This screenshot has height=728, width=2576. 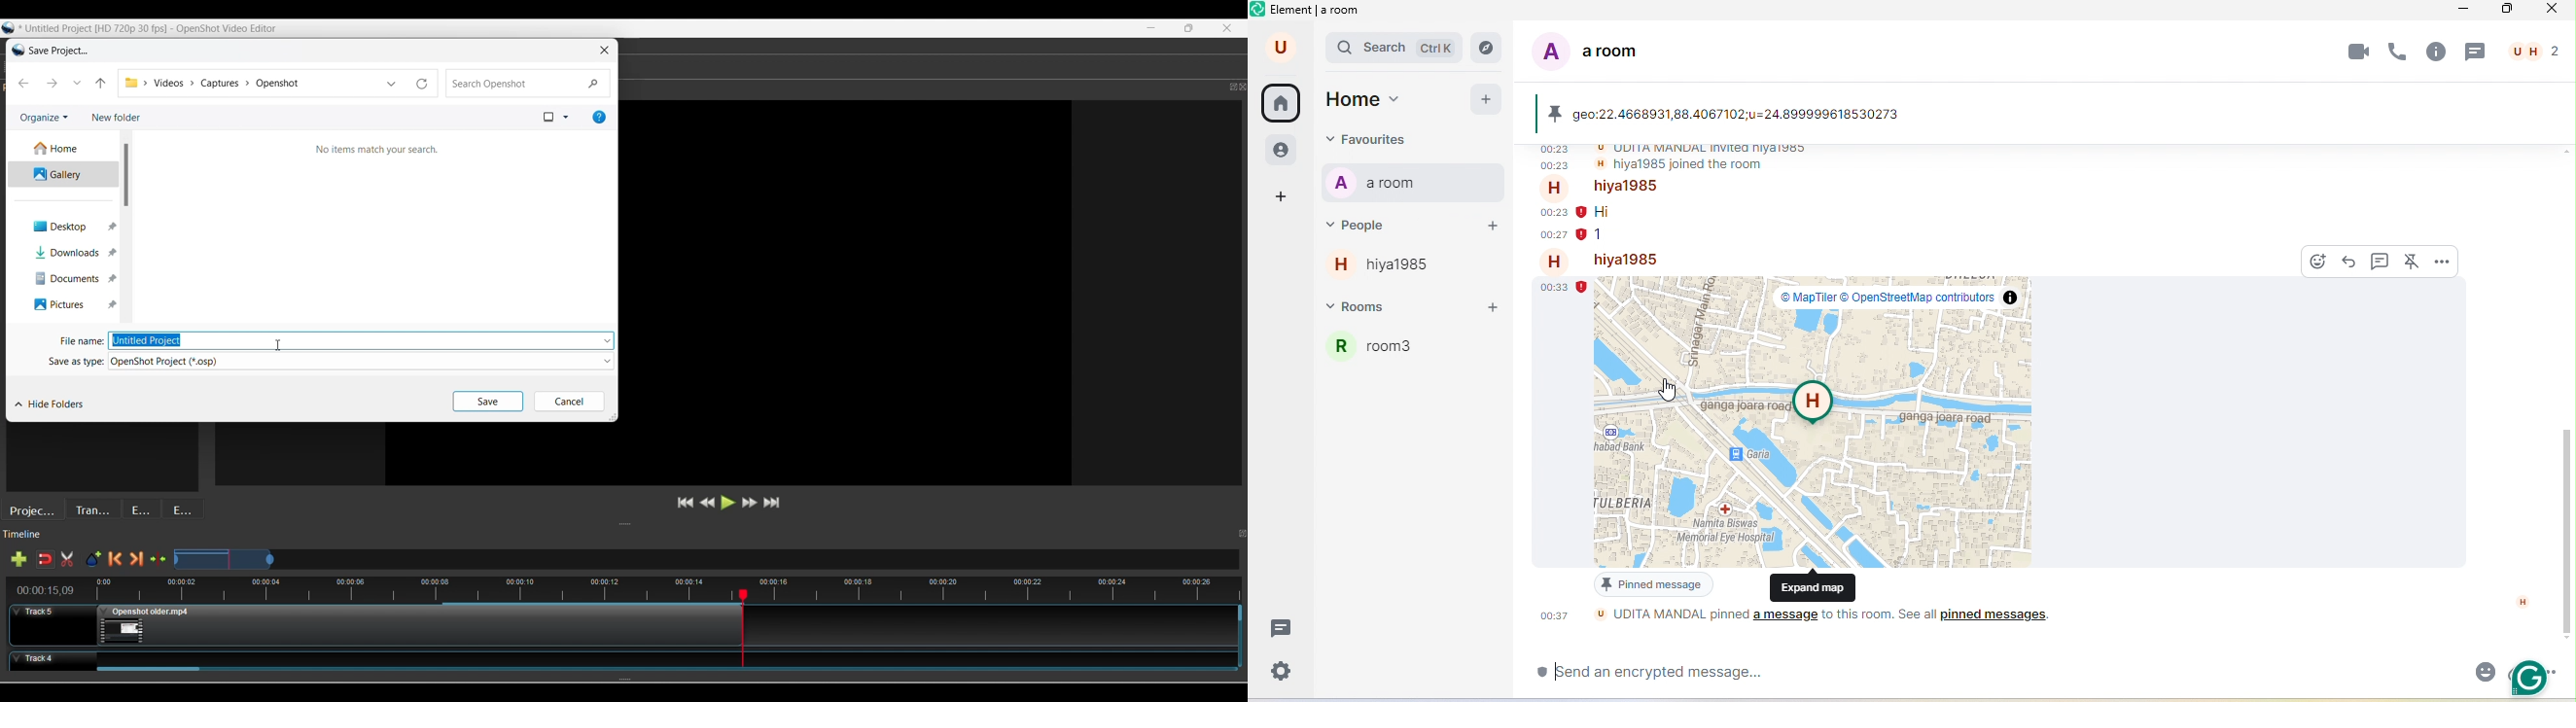 What do you see at coordinates (1379, 309) in the screenshot?
I see `rooms` at bounding box center [1379, 309].